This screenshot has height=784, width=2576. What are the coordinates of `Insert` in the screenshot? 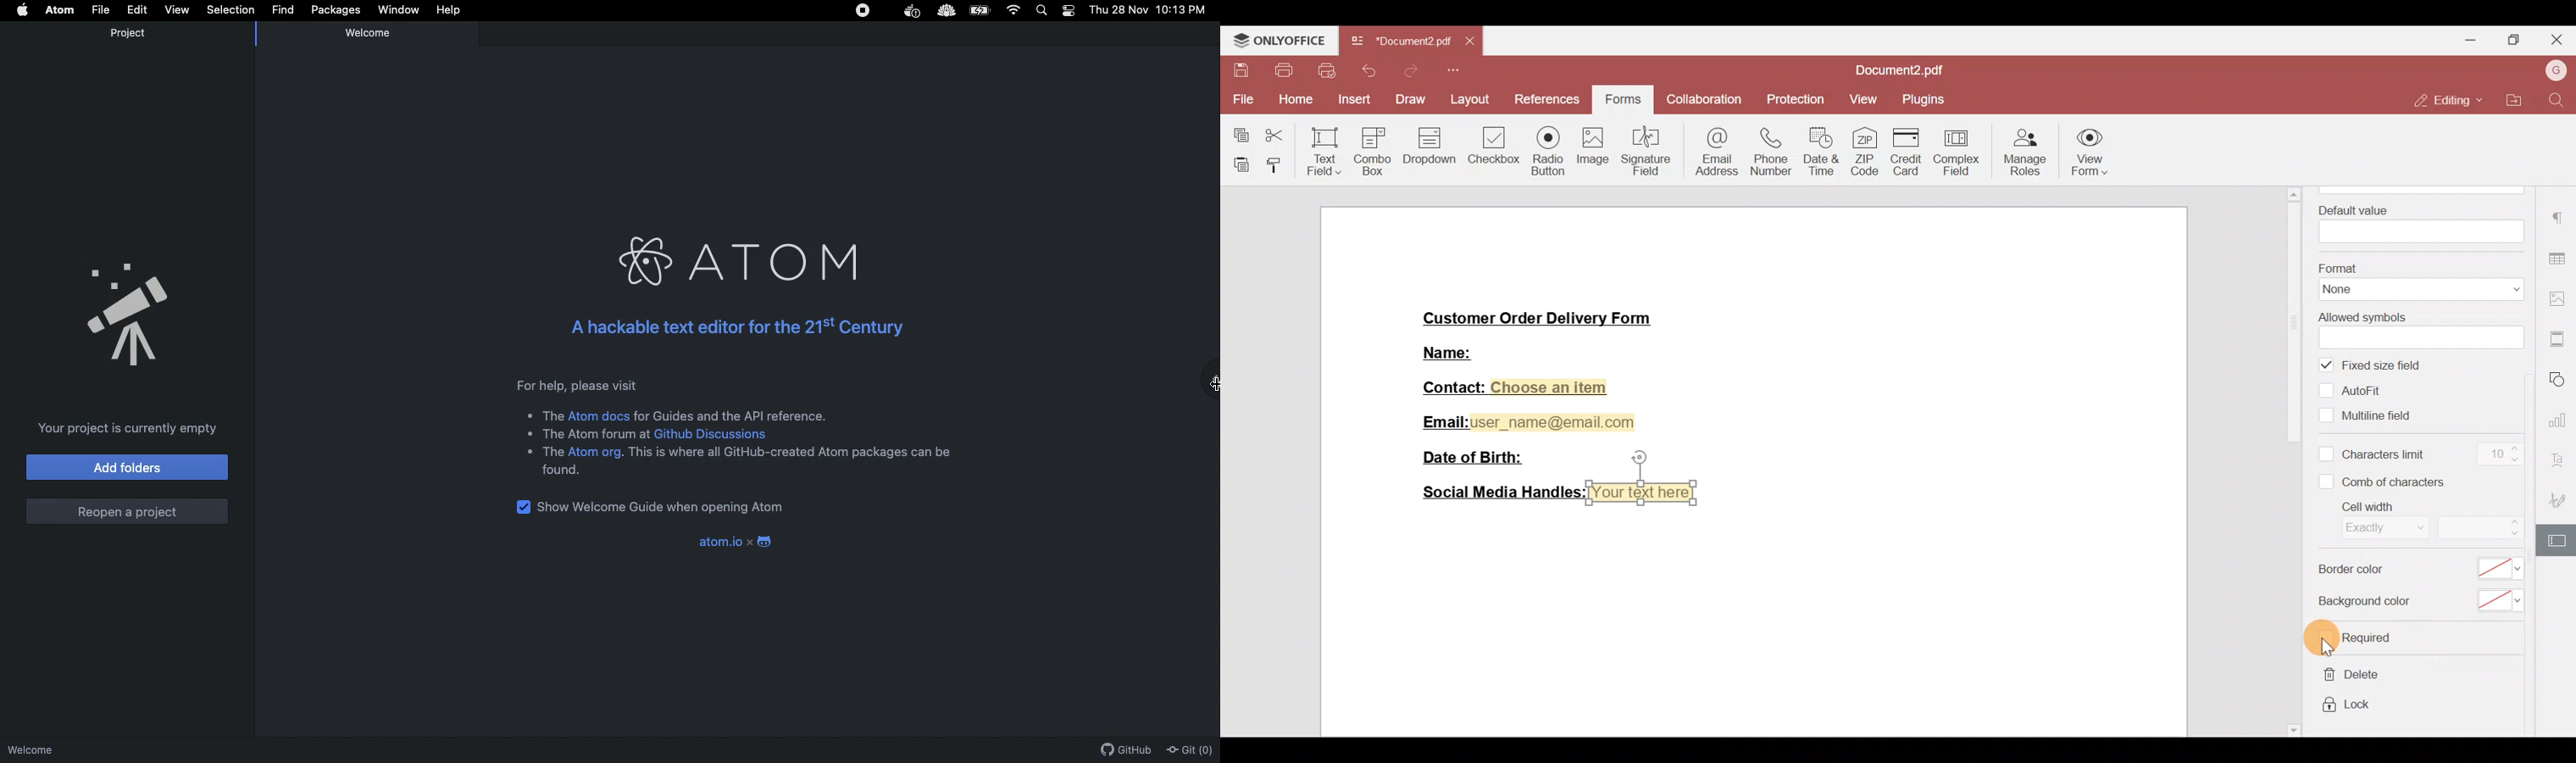 It's located at (1352, 100).